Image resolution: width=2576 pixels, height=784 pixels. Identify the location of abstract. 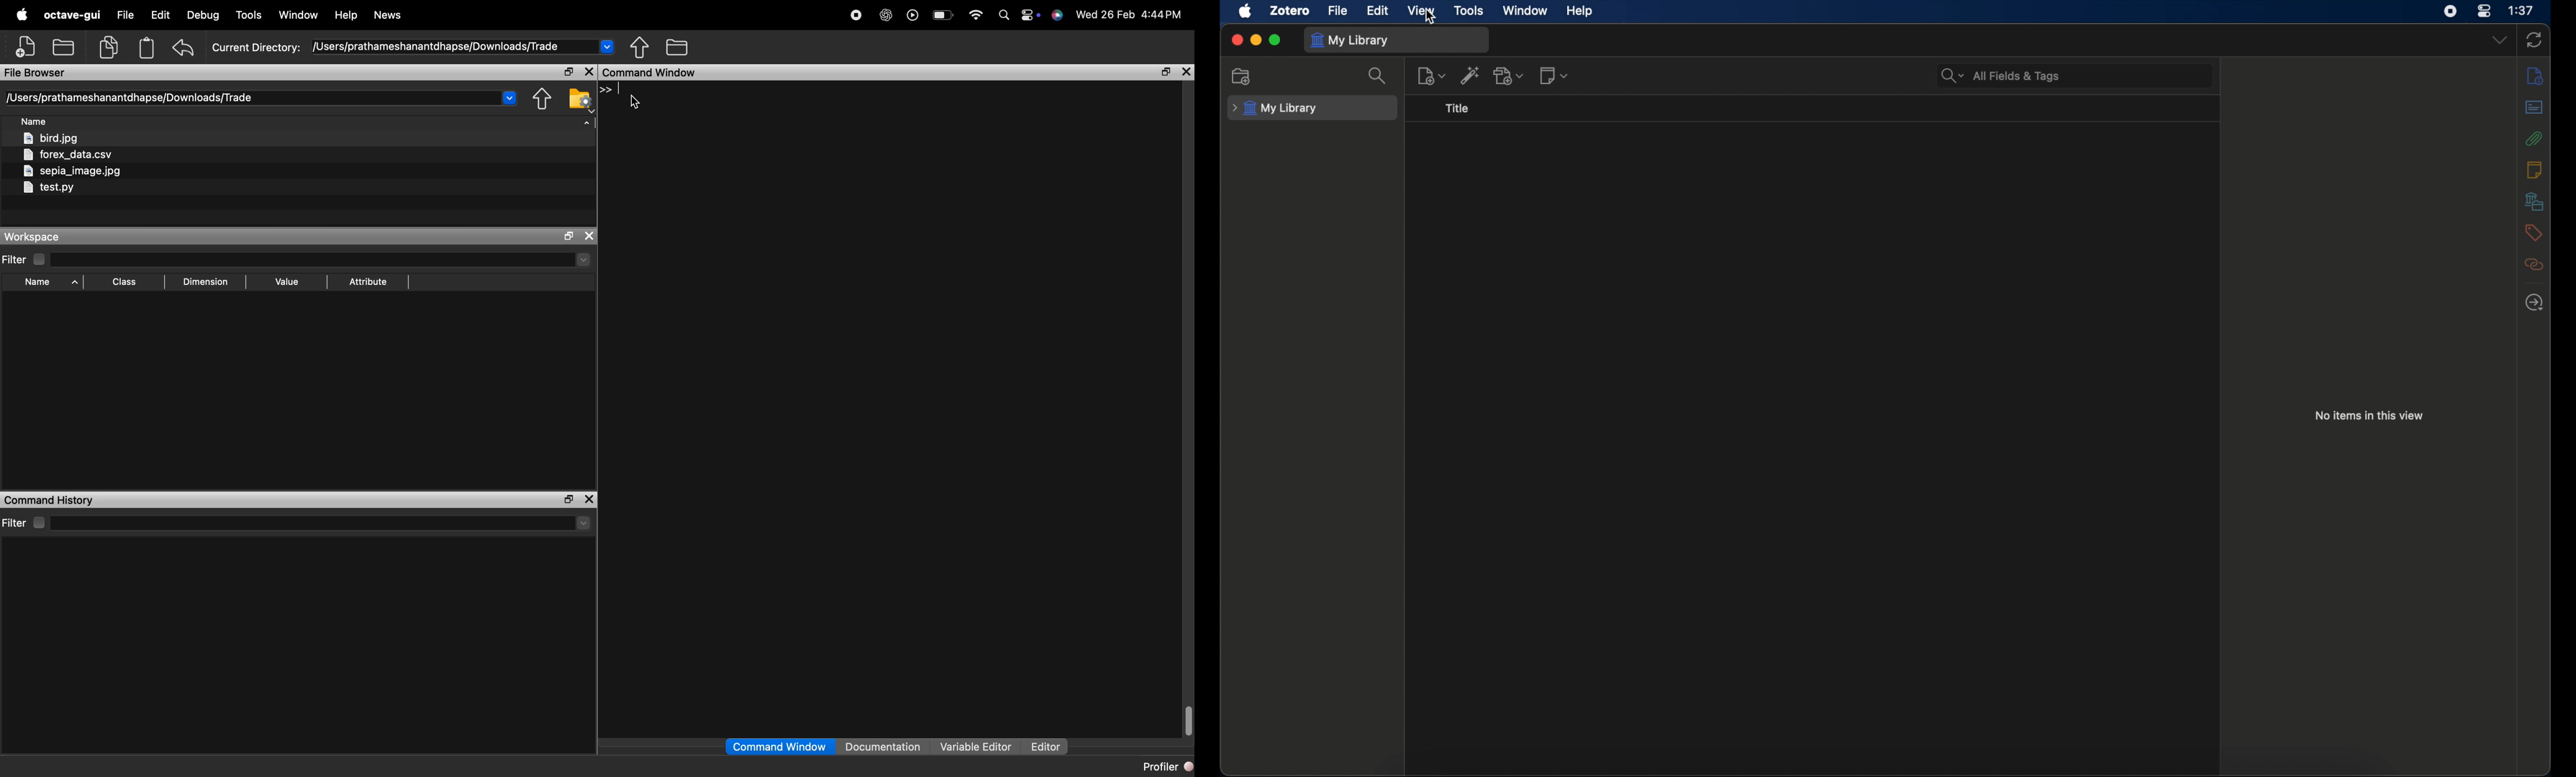
(2534, 106).